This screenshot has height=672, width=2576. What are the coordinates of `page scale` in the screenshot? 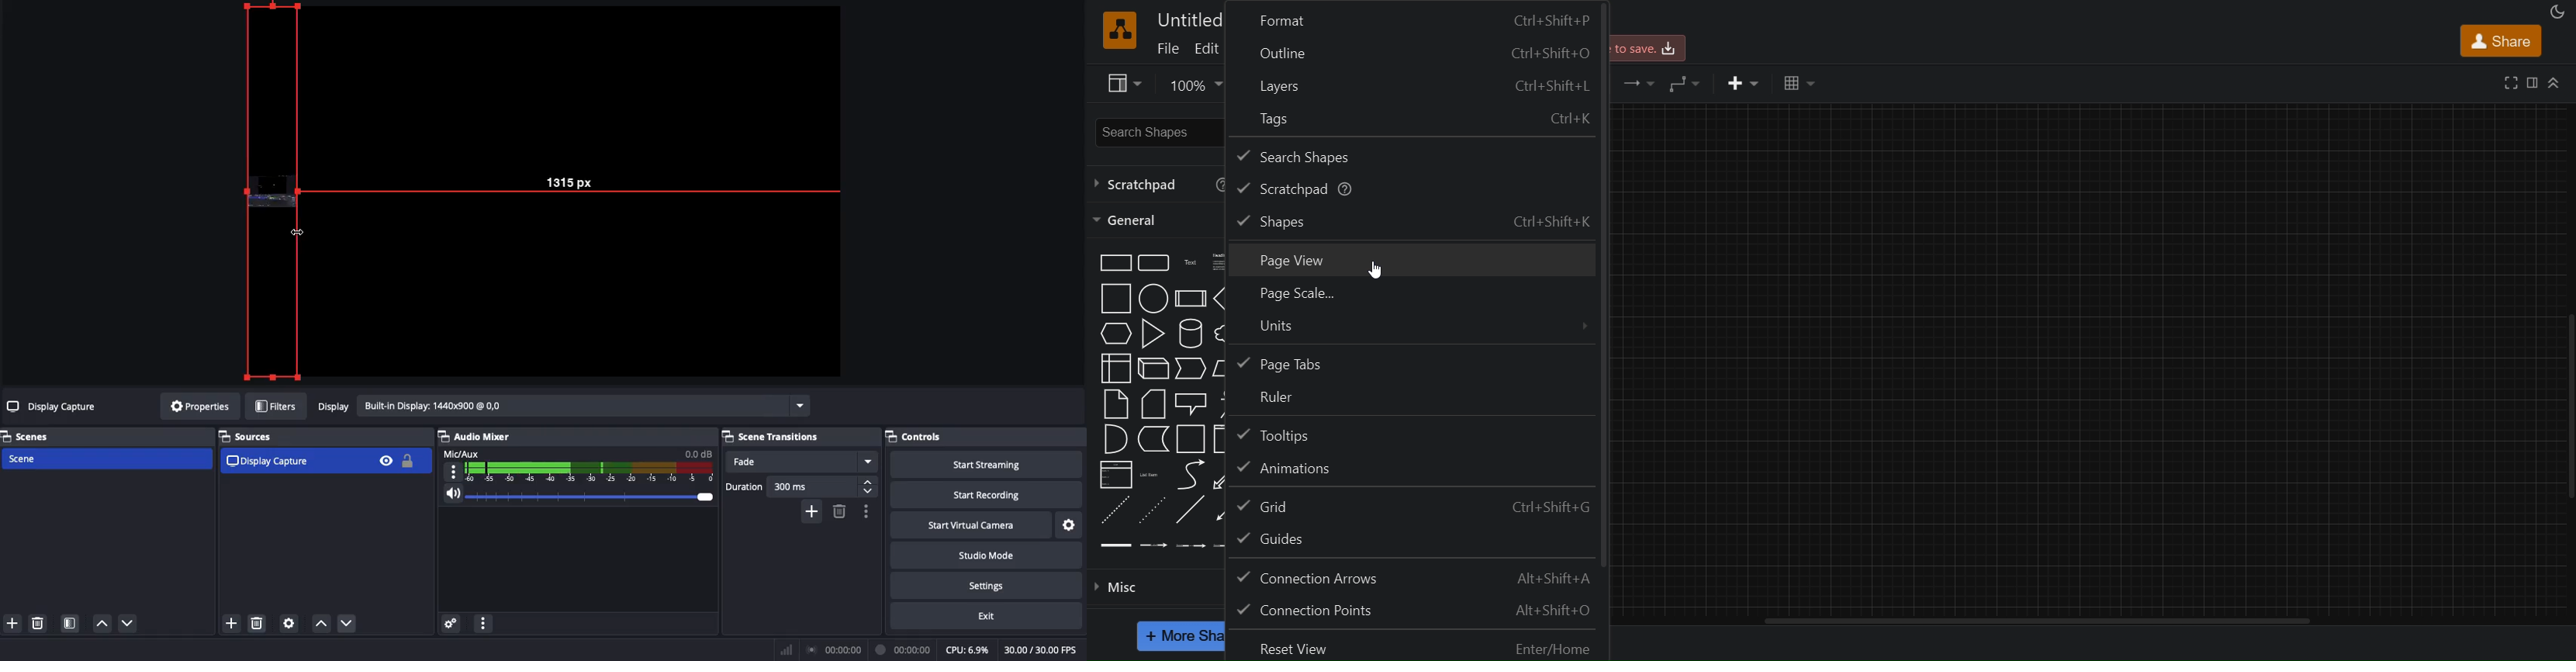 It's located at (1415, 295).